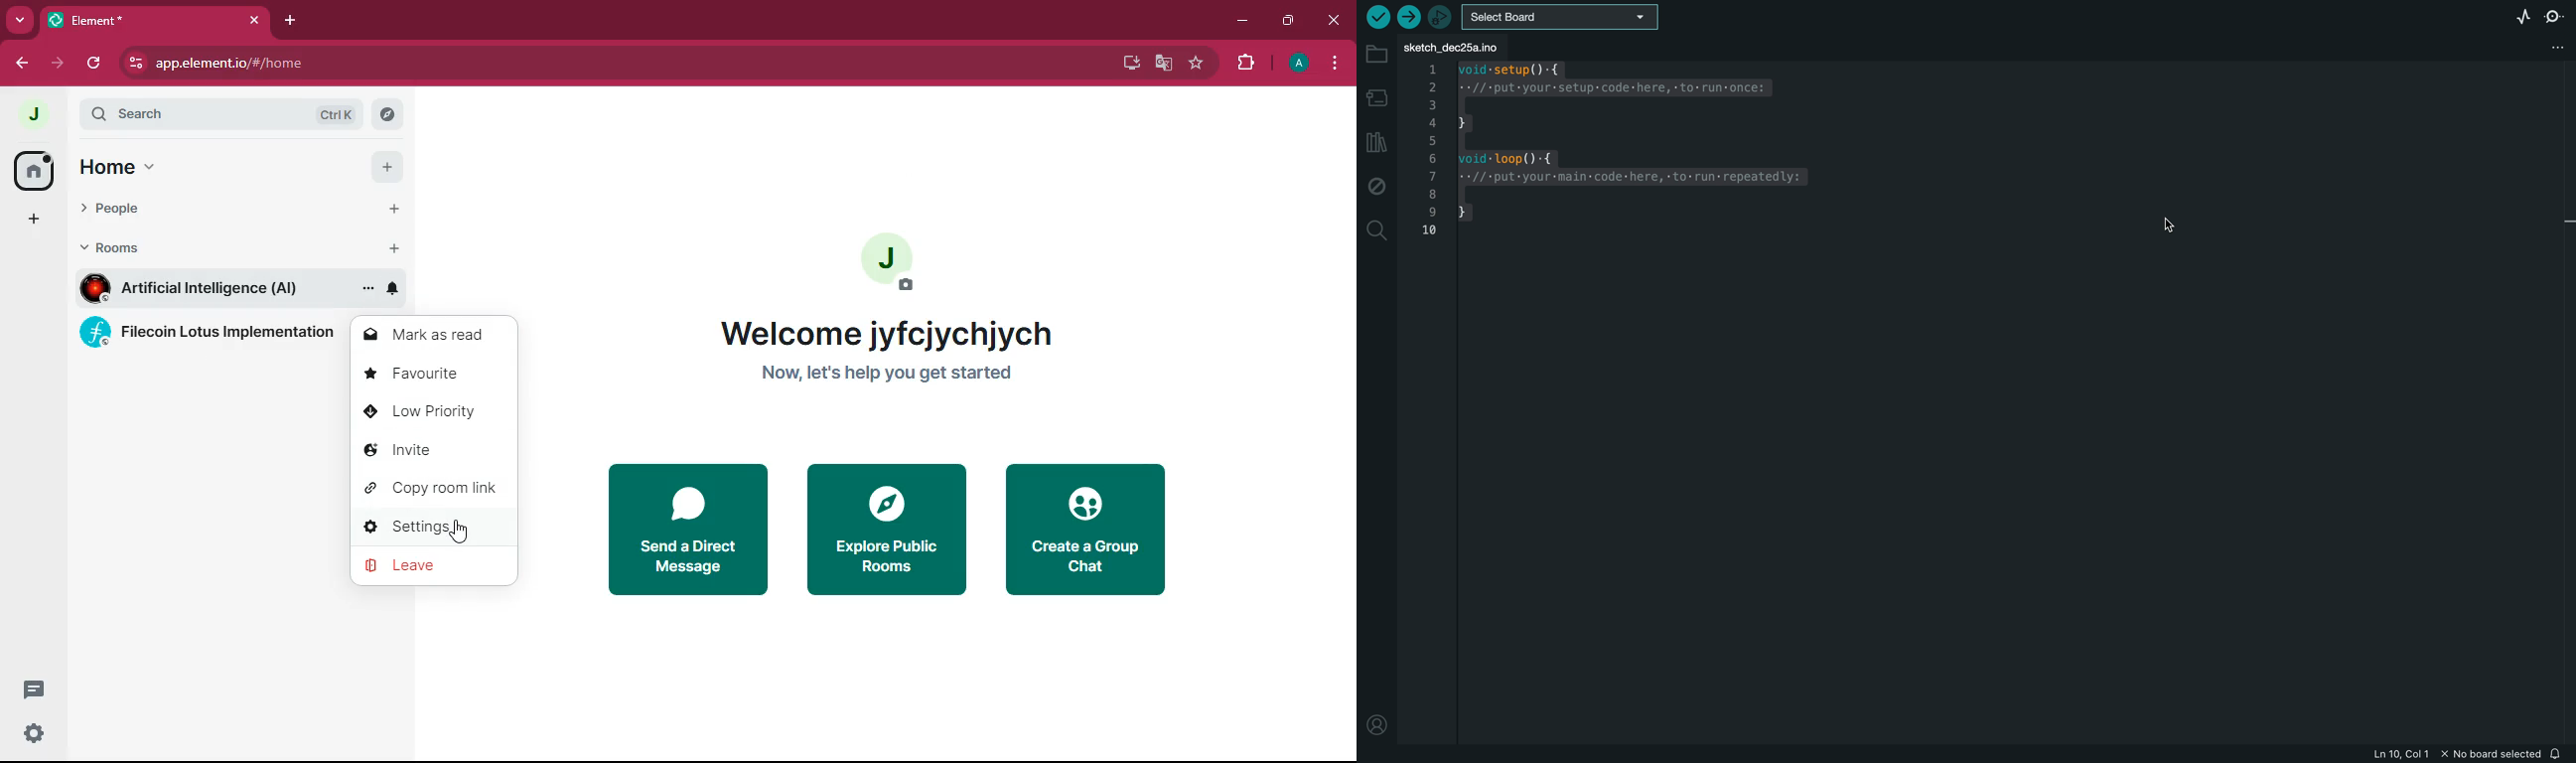  What do you see at coordinates (294, 22) in the screenshot?
I see `add tab` at bounding box center [294, 22].